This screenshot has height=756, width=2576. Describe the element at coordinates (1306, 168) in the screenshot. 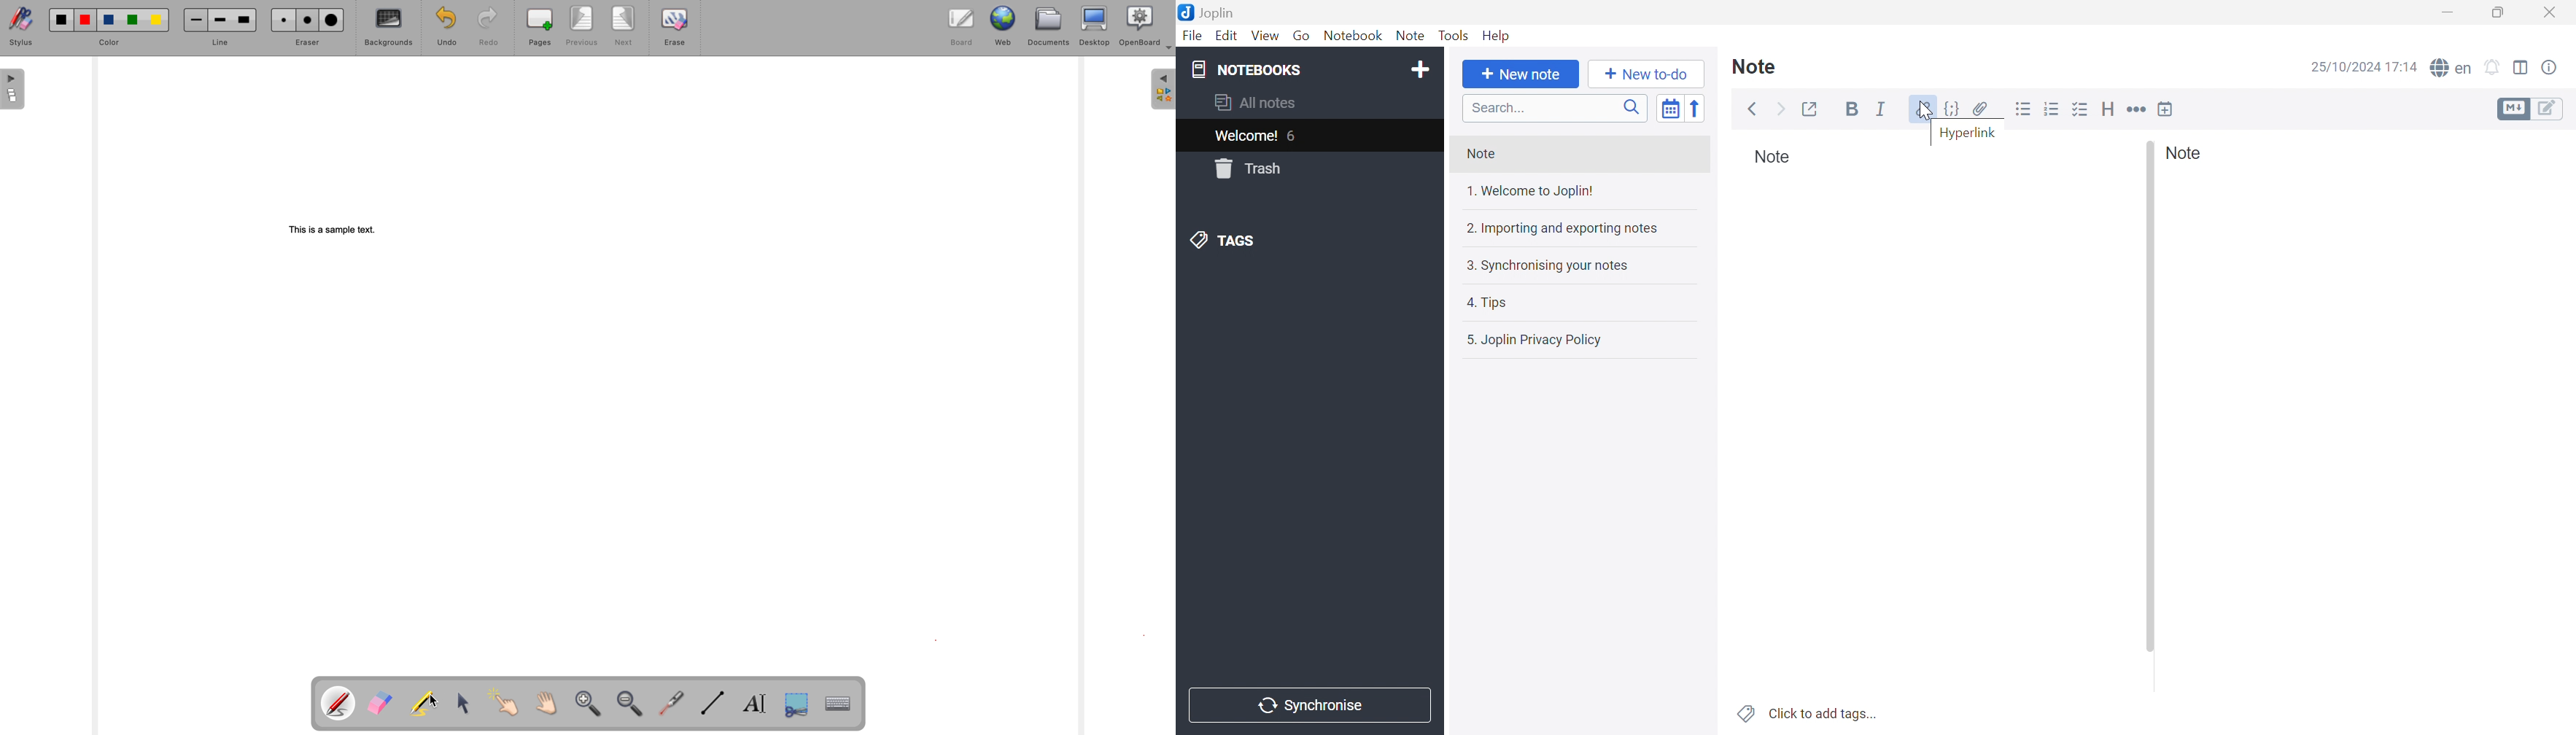

I see `Trash` at that location.